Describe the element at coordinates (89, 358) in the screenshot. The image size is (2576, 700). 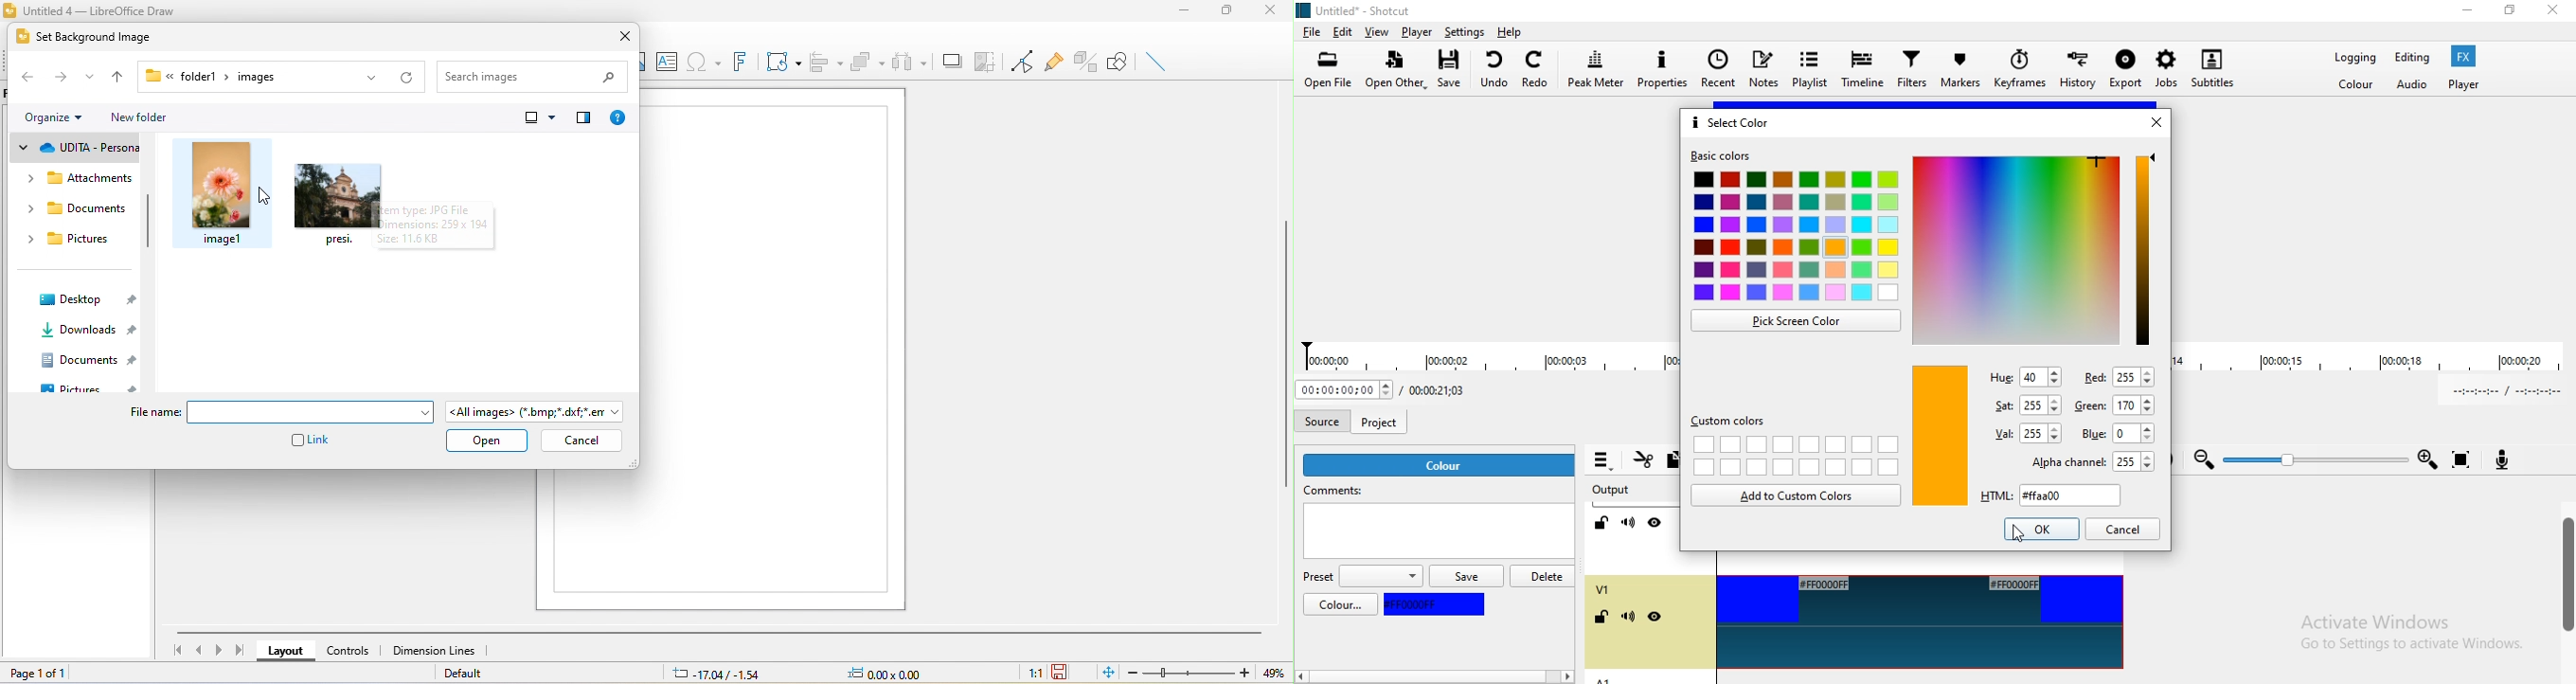
I see `documents` at that location.